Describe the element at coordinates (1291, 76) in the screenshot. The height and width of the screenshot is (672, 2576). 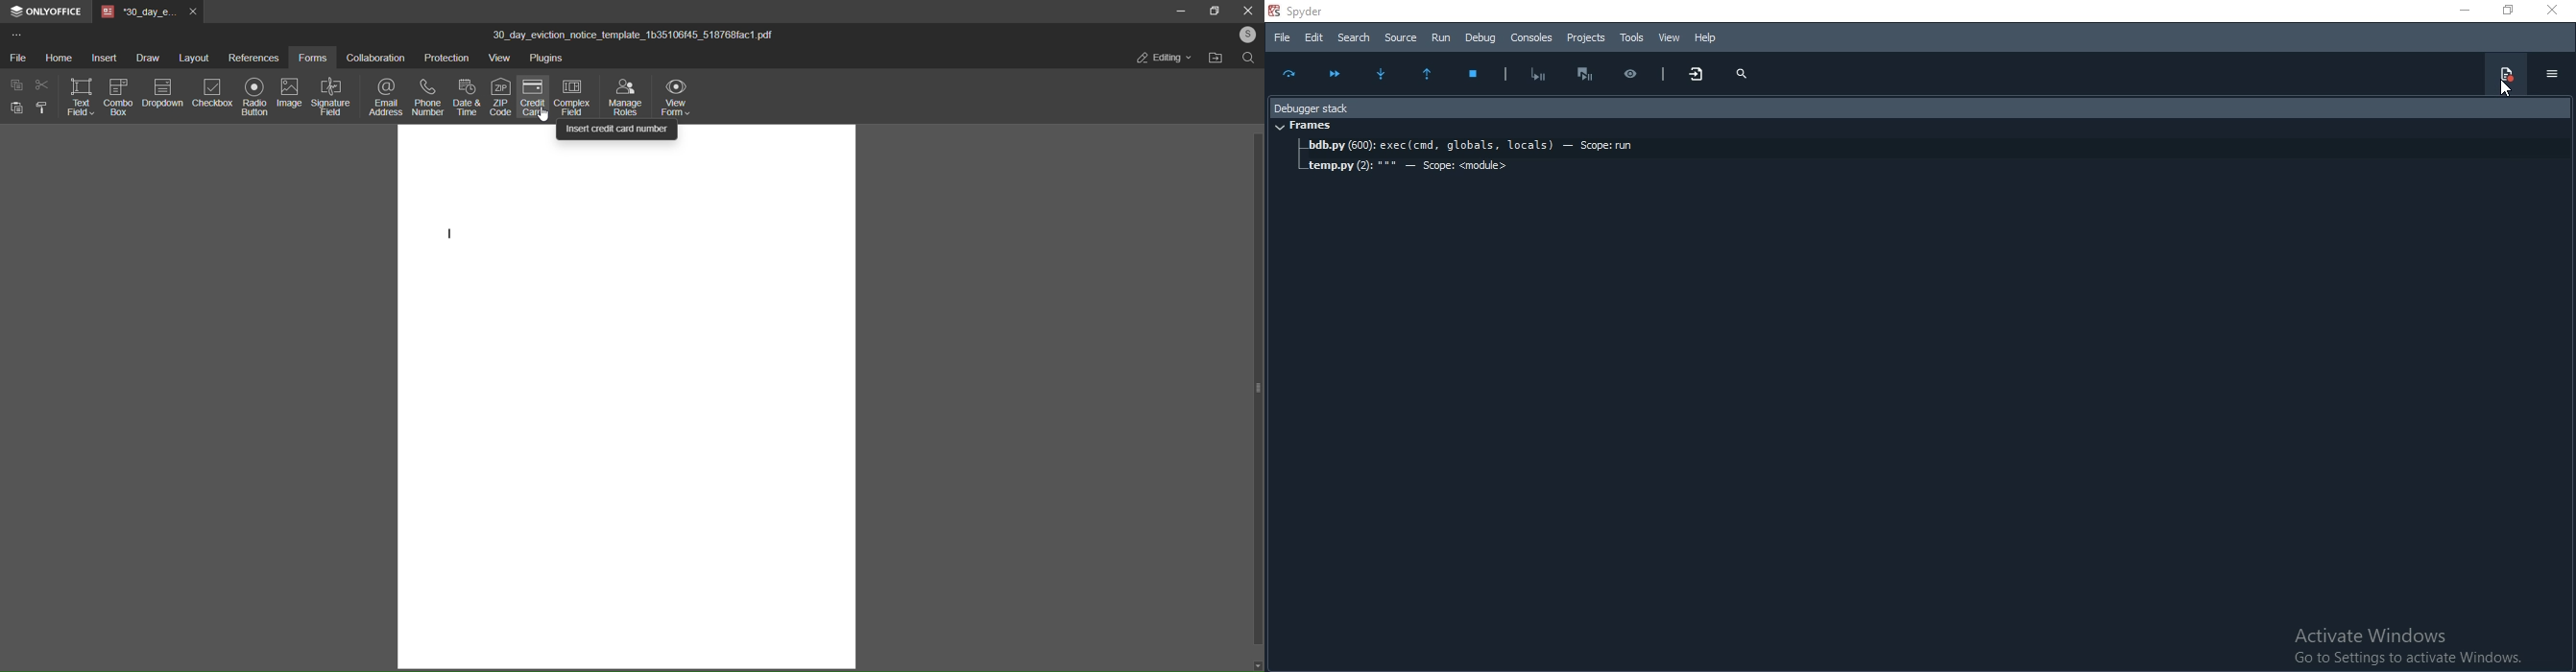
I see `Execute current line` at that location.